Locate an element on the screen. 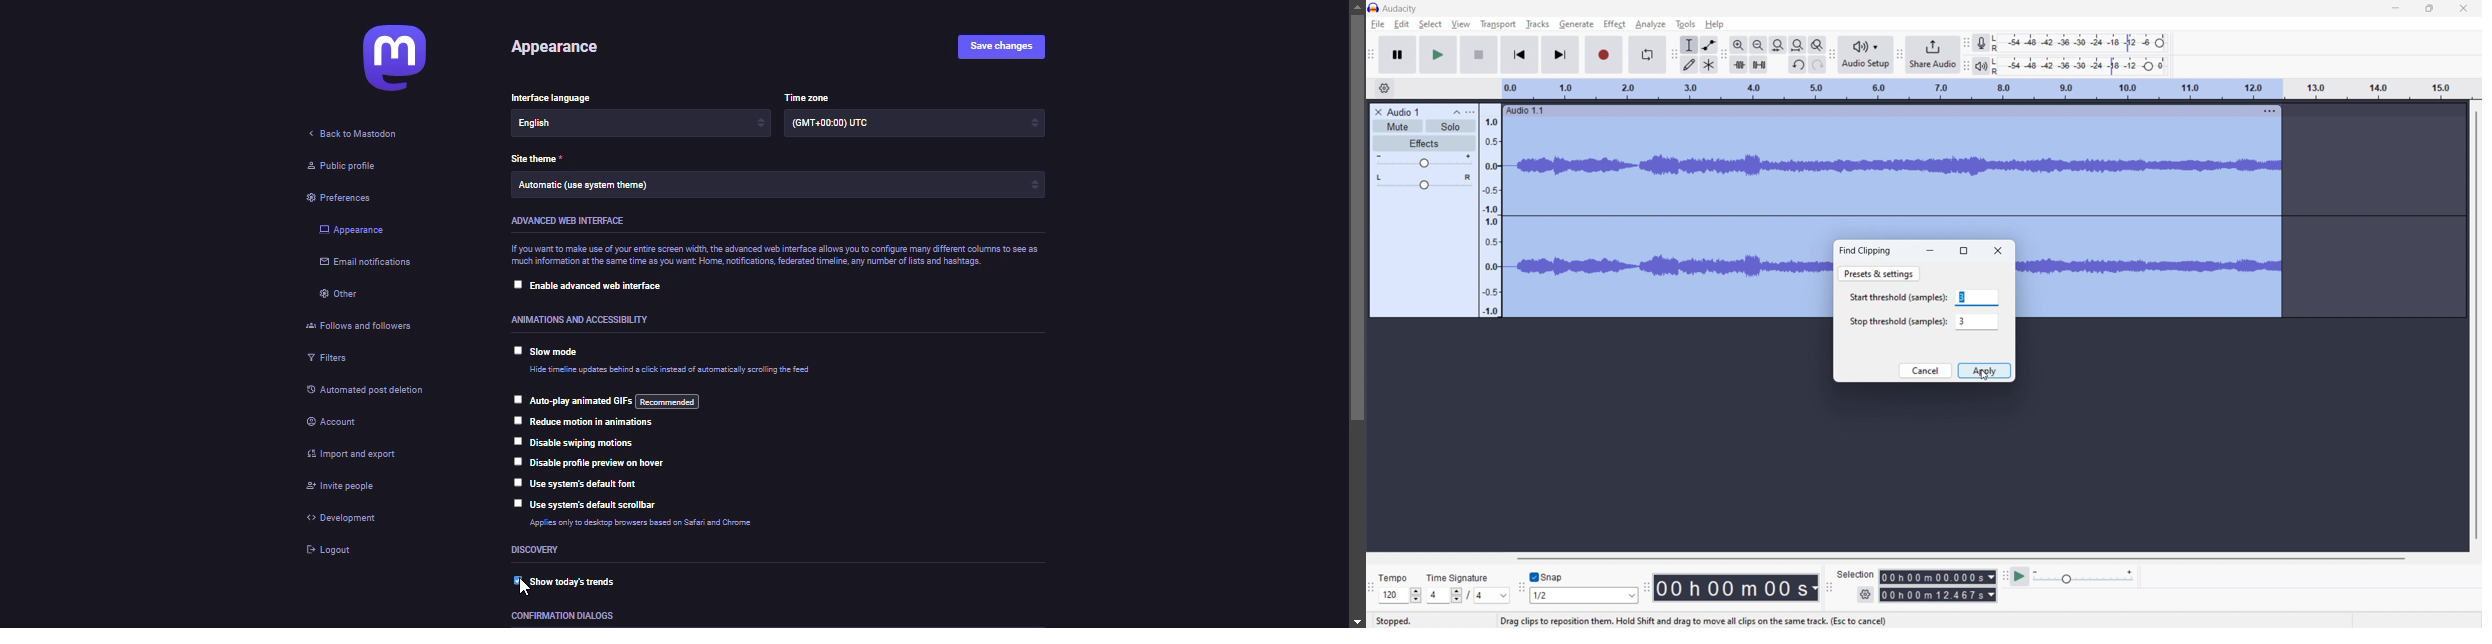  set tempo is located at coordinates (1400, 595).